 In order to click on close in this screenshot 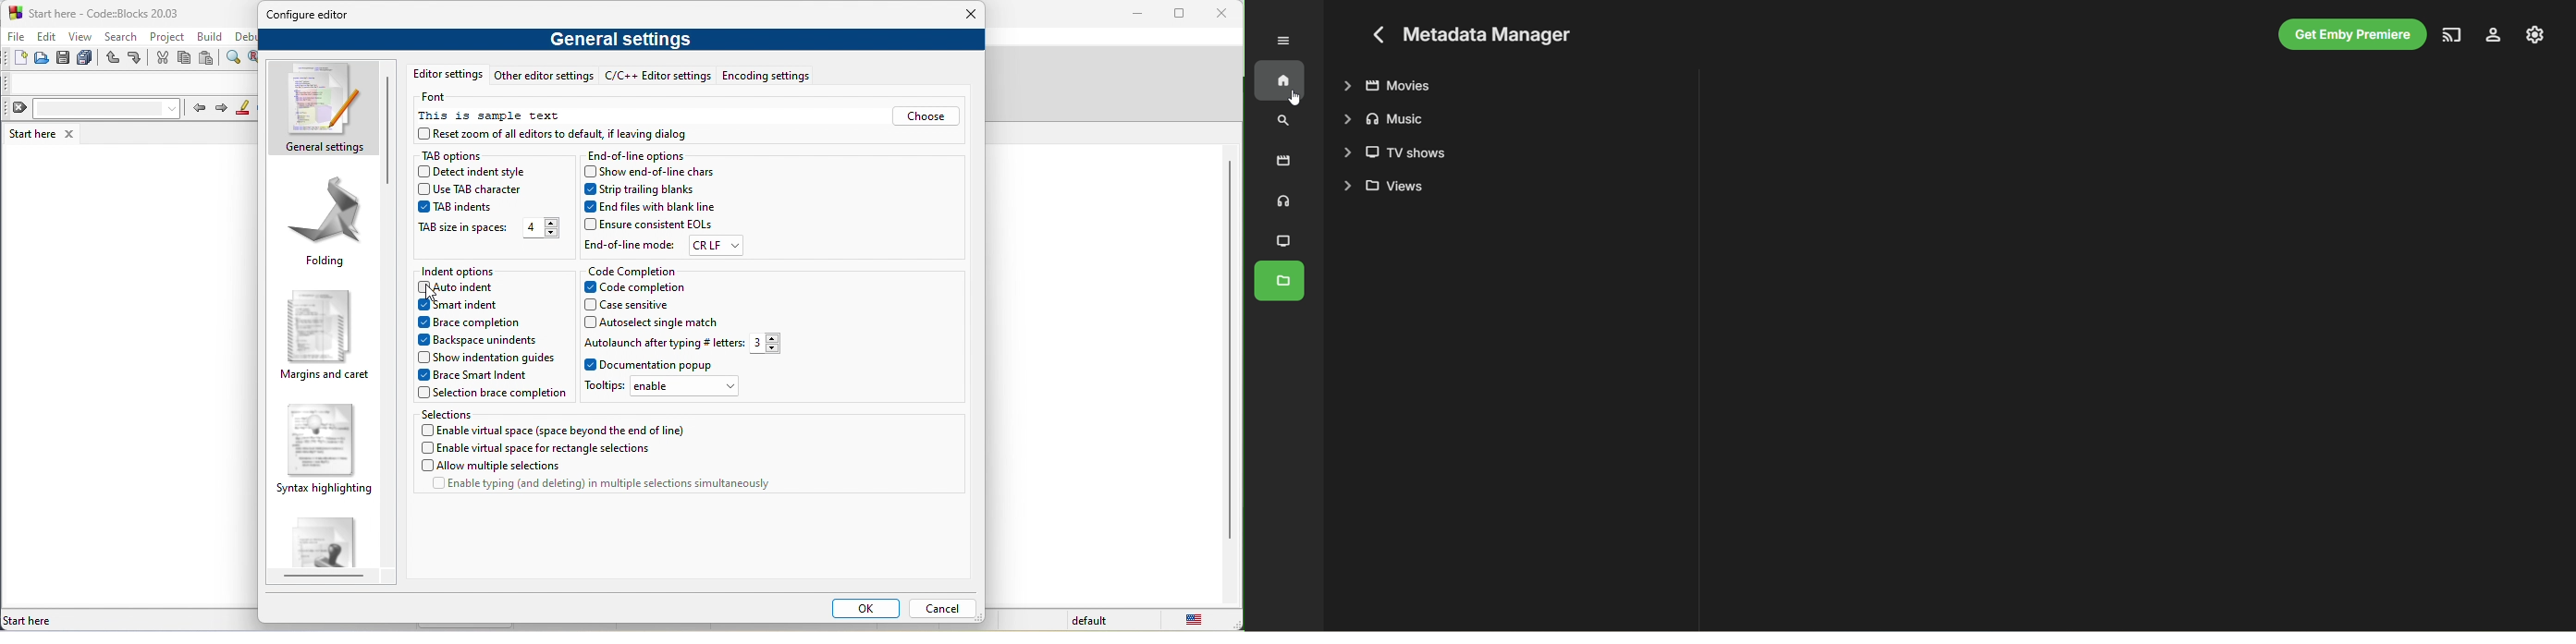, I will do `click(68, 135)`.